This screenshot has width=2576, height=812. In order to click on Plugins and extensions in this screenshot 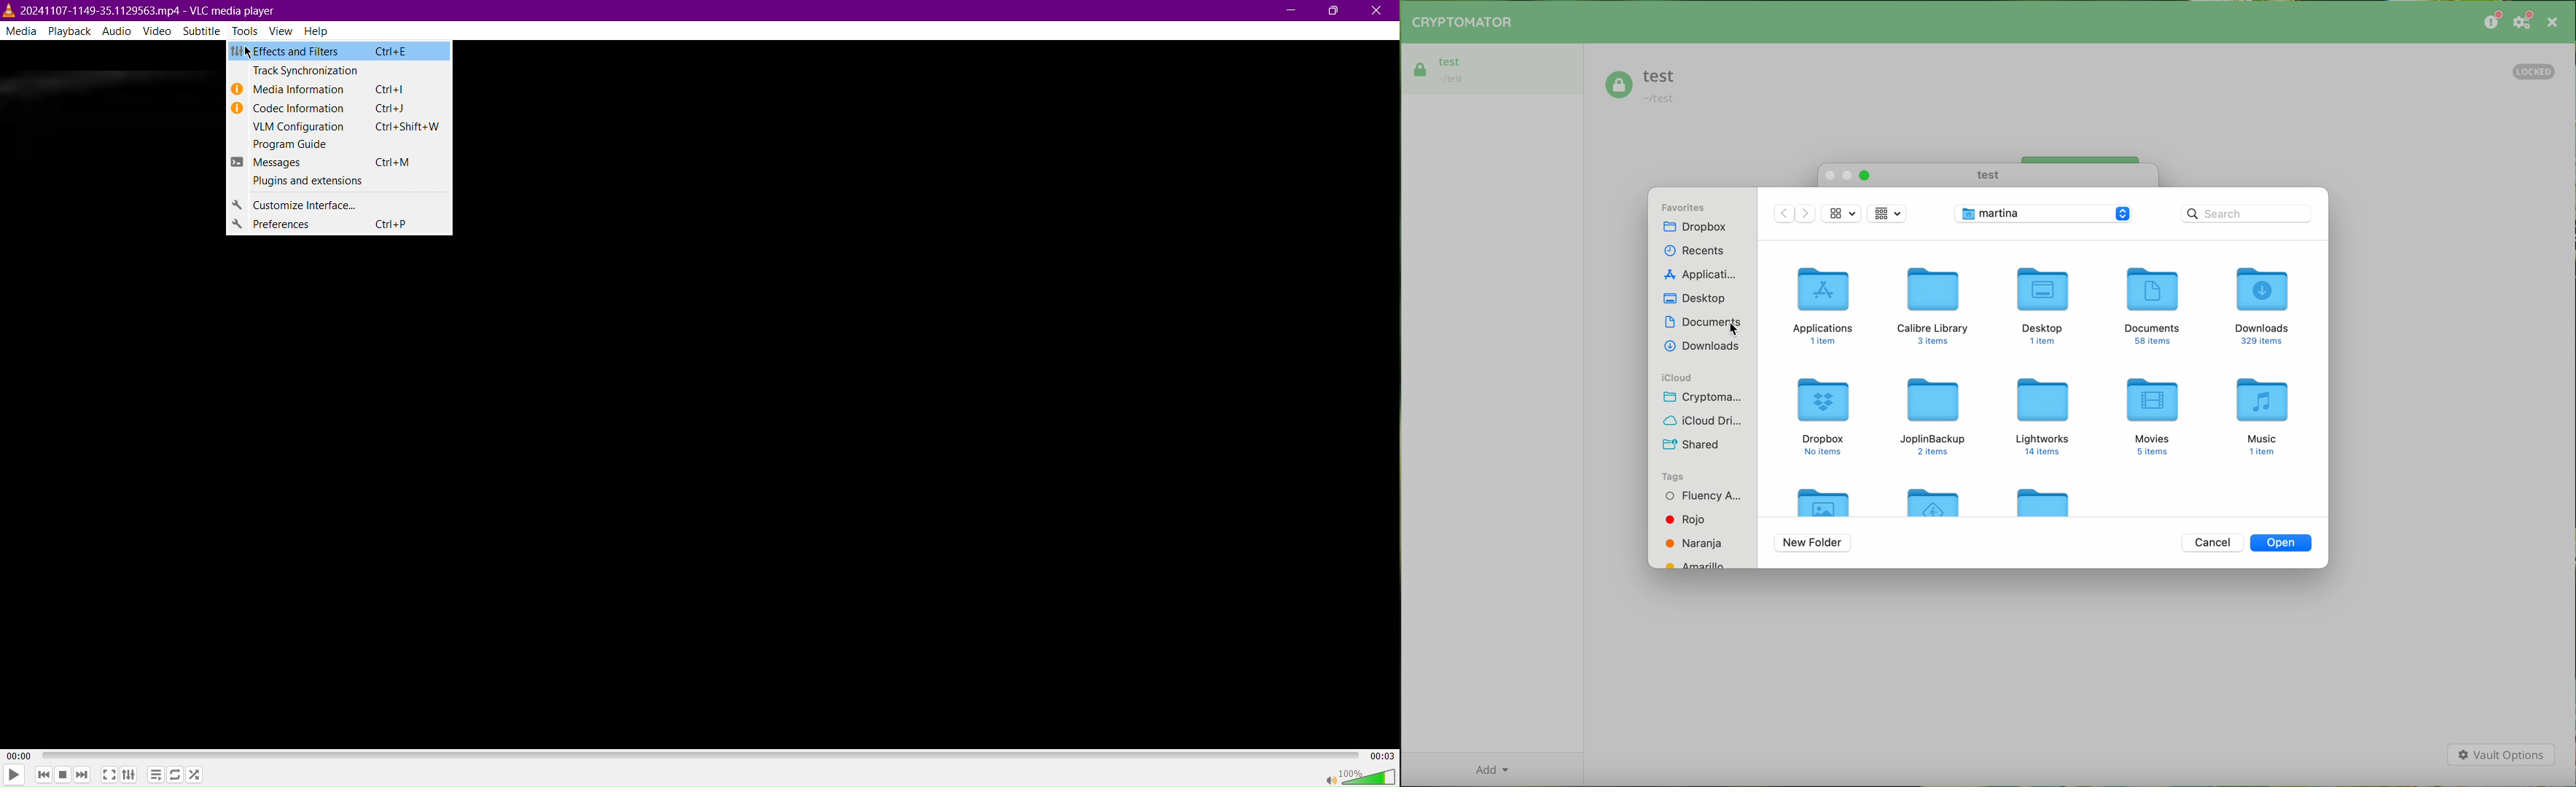, I will do `click(340, 184)`.